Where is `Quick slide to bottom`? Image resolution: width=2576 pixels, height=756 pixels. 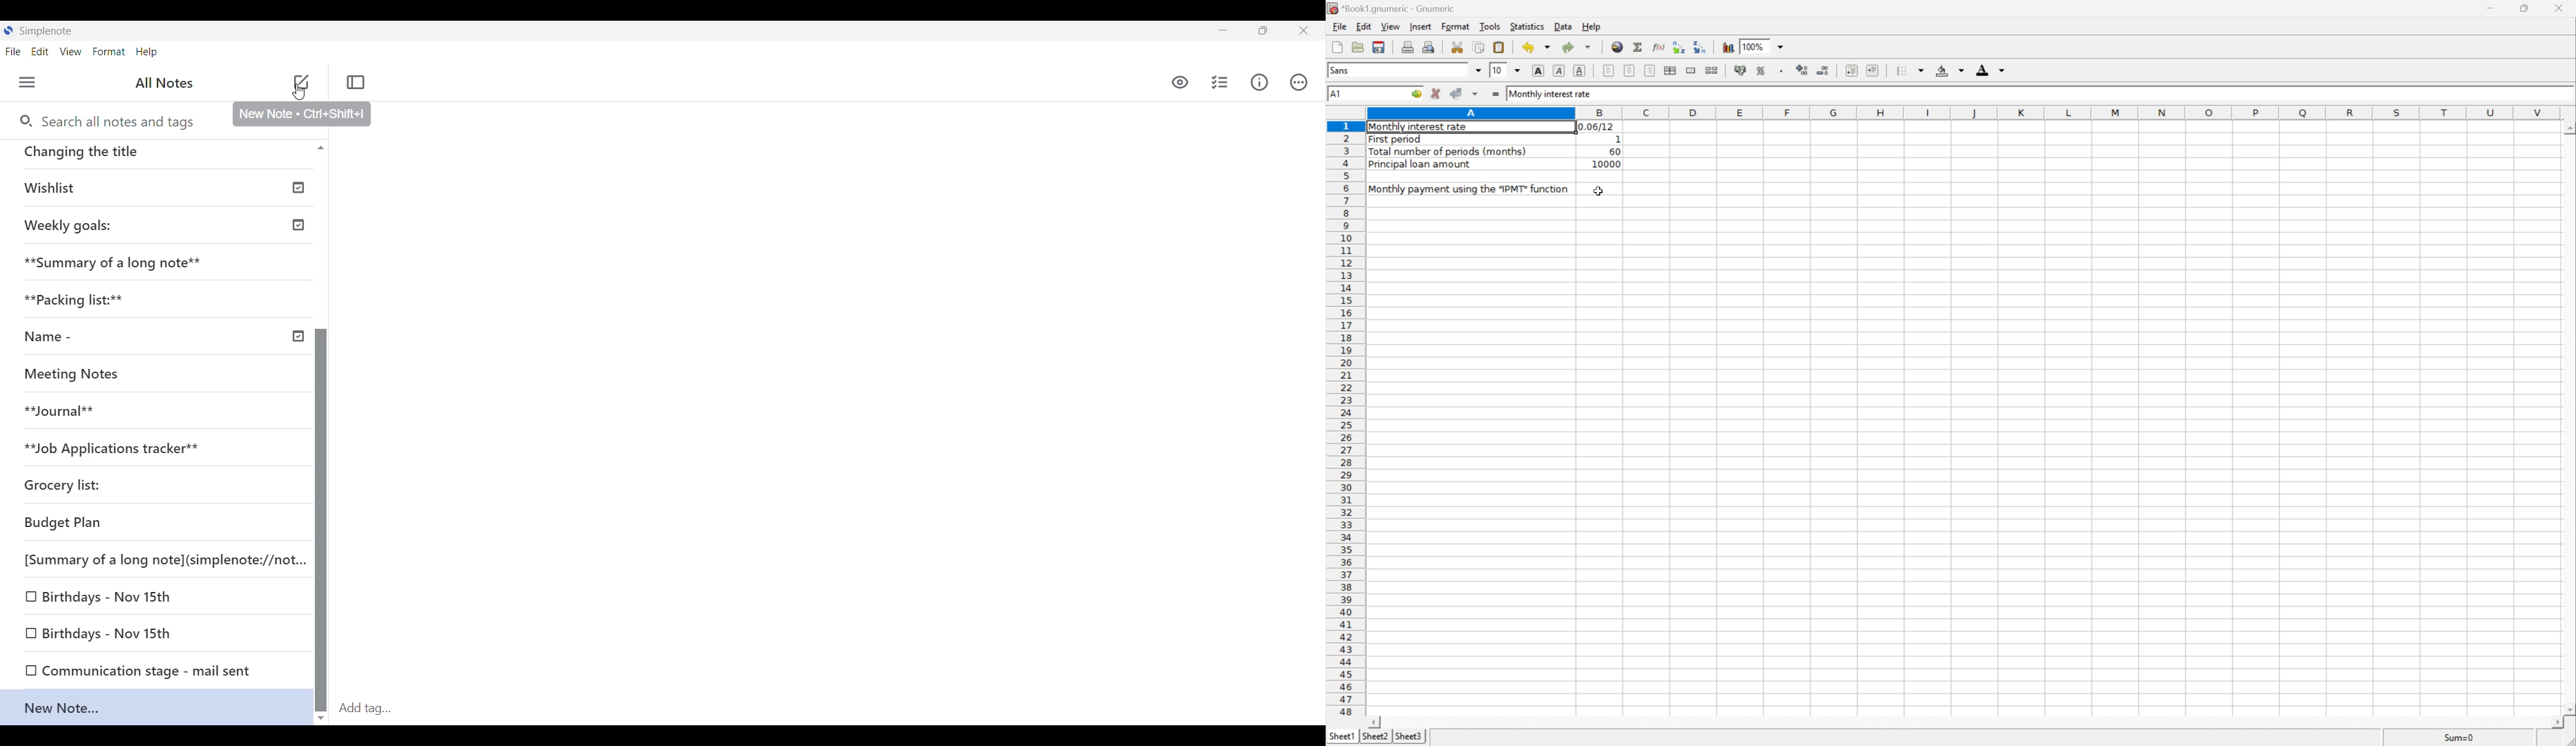 Quick slide to bottom is located at coordinates (321, 718).